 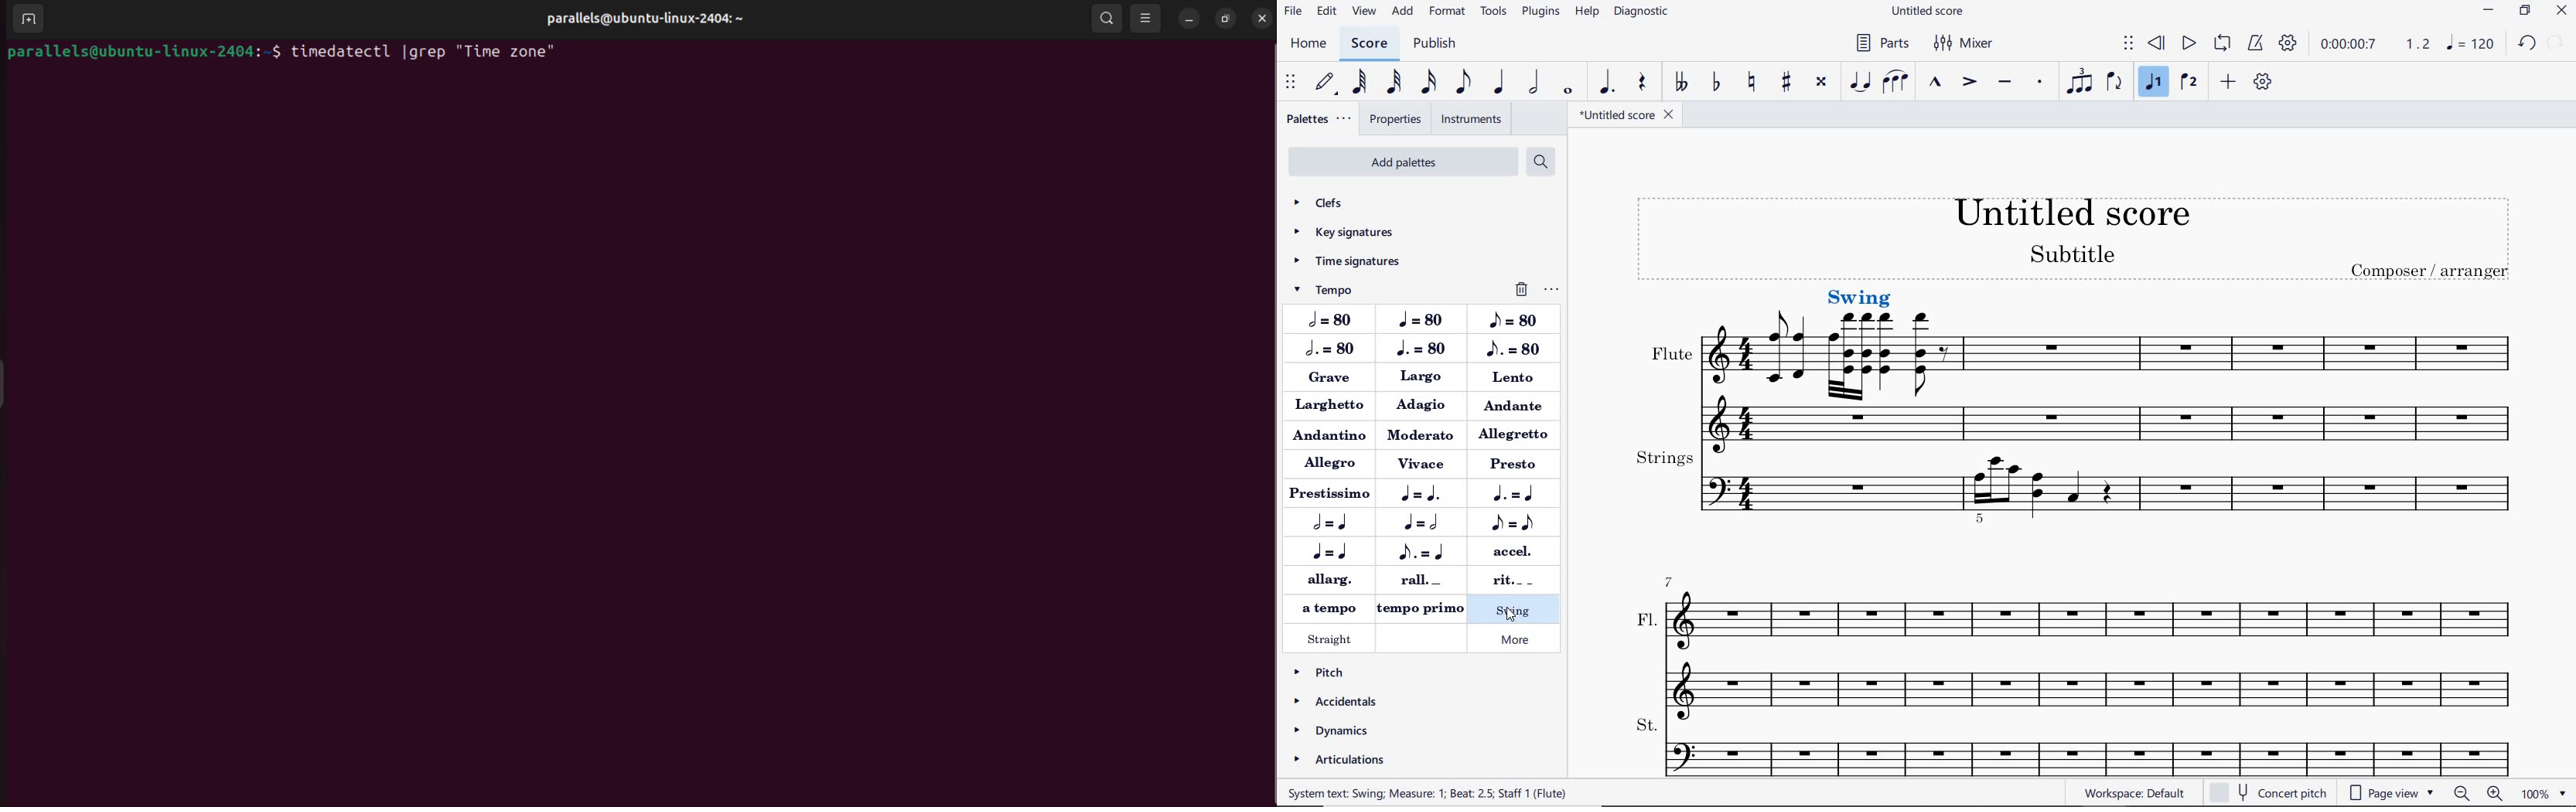 What do you see at coordinates (1540, 11) in the screenshot?
I see `PLUGINS` at bounding box center [1540, 11].